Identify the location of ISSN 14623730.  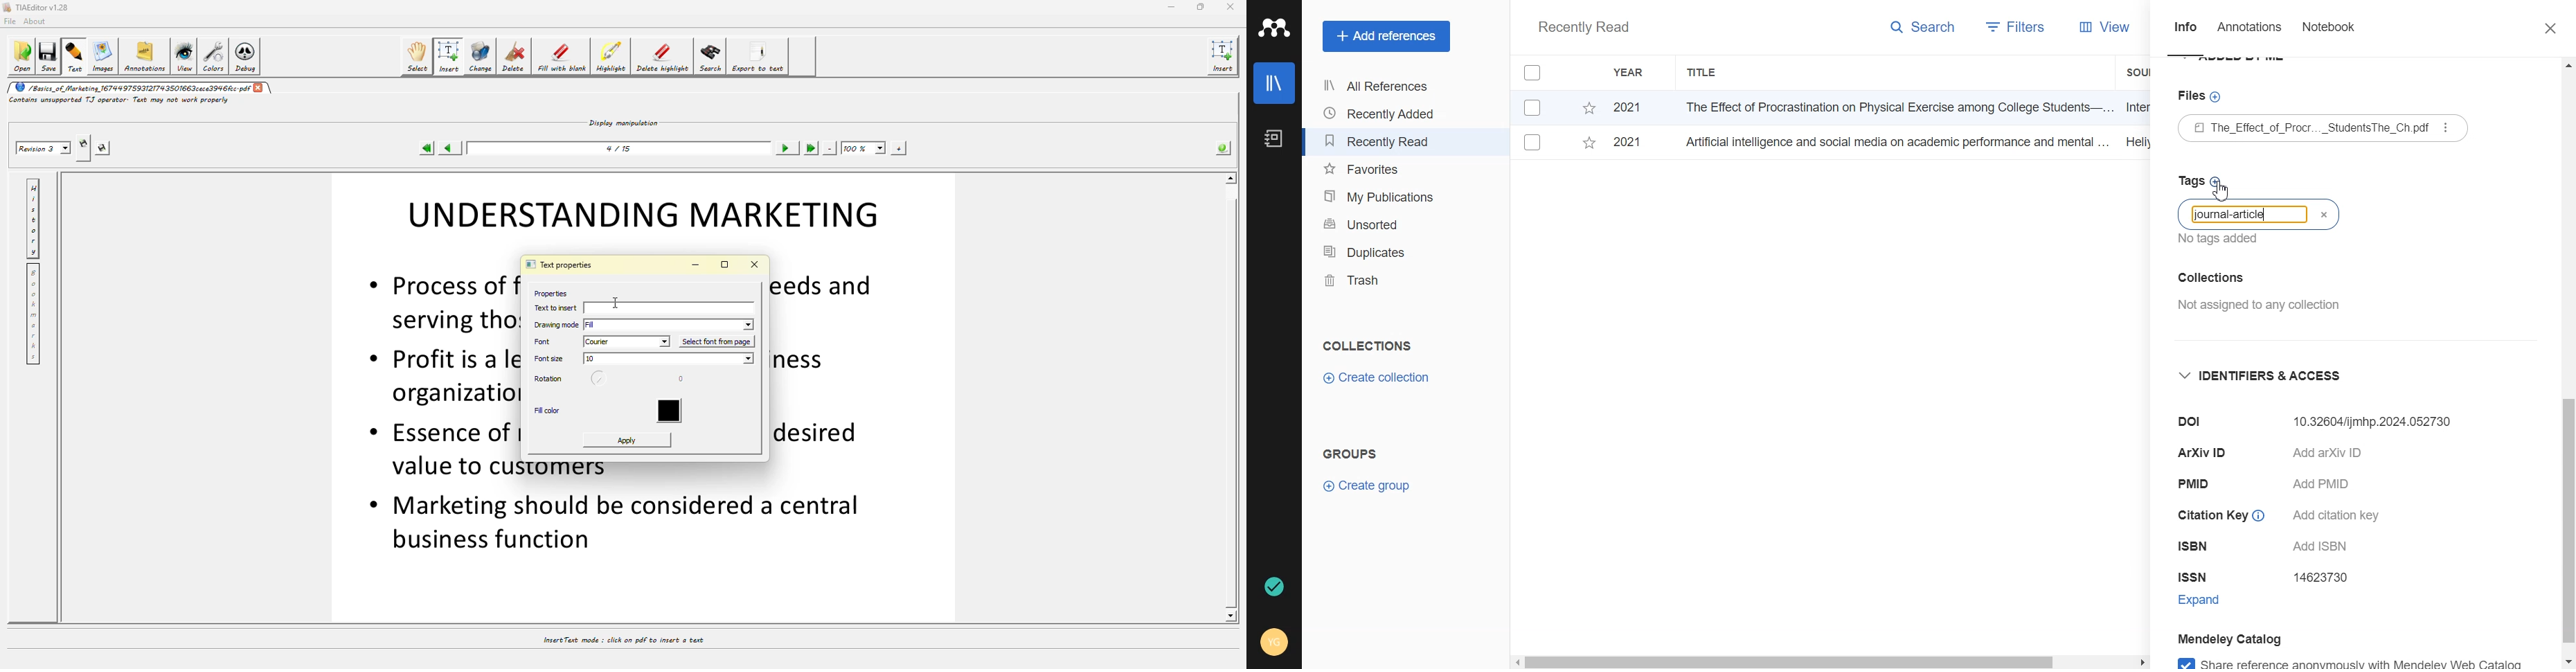
(2270, 578).